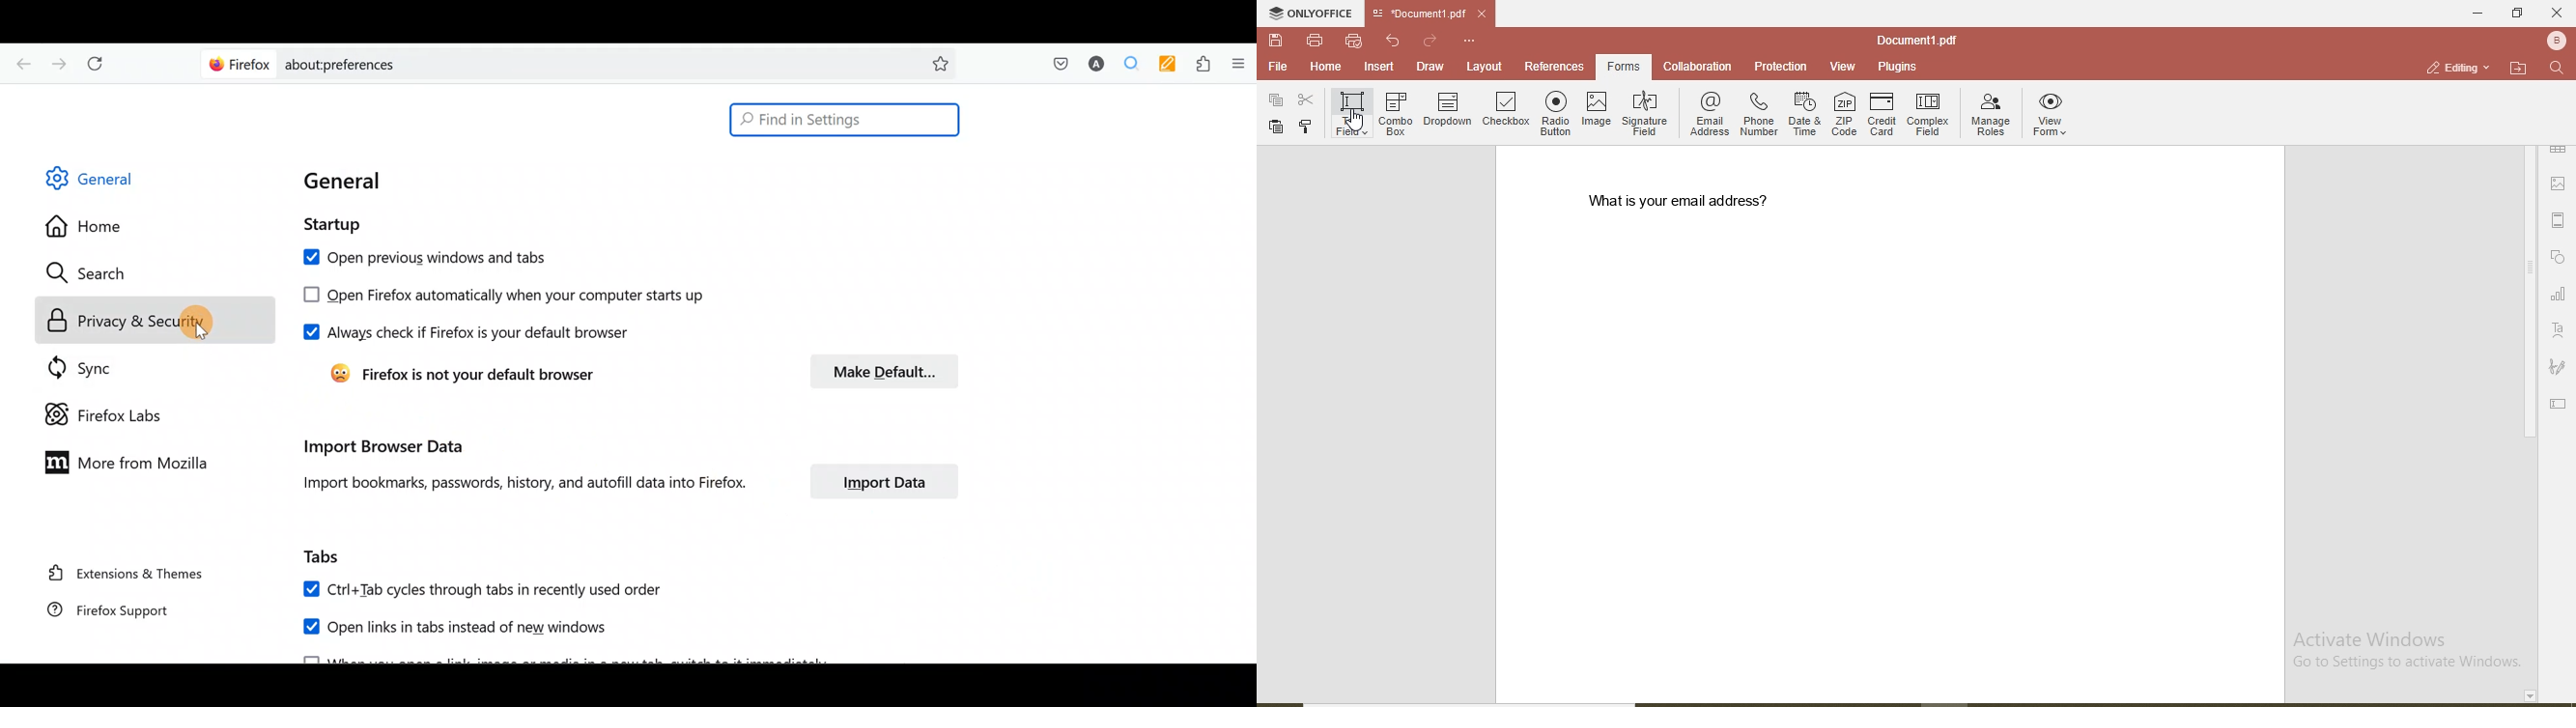 This screenshot has width=2576, height=728. I want to click on Import bookmarks, passwords, history, and autofill data into Firefox, so click(530, 484).